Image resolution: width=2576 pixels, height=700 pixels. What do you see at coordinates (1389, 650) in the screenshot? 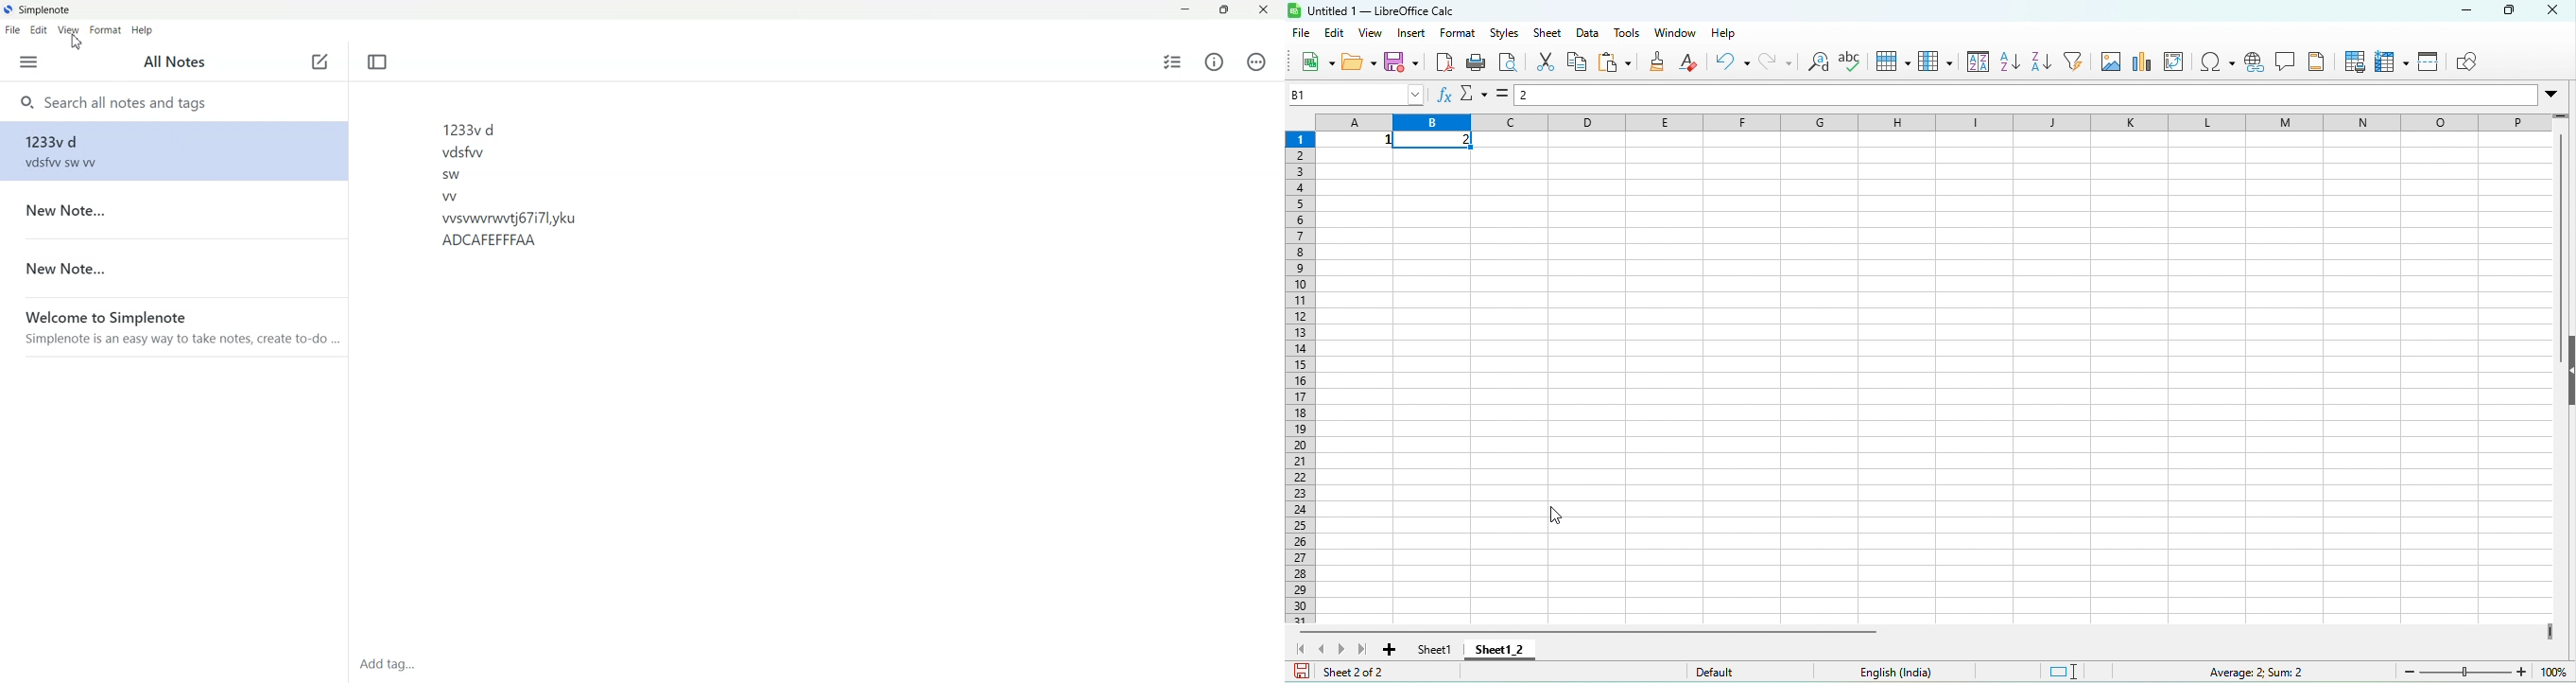
I see `add sheet` at bounding box center [1389, 650].